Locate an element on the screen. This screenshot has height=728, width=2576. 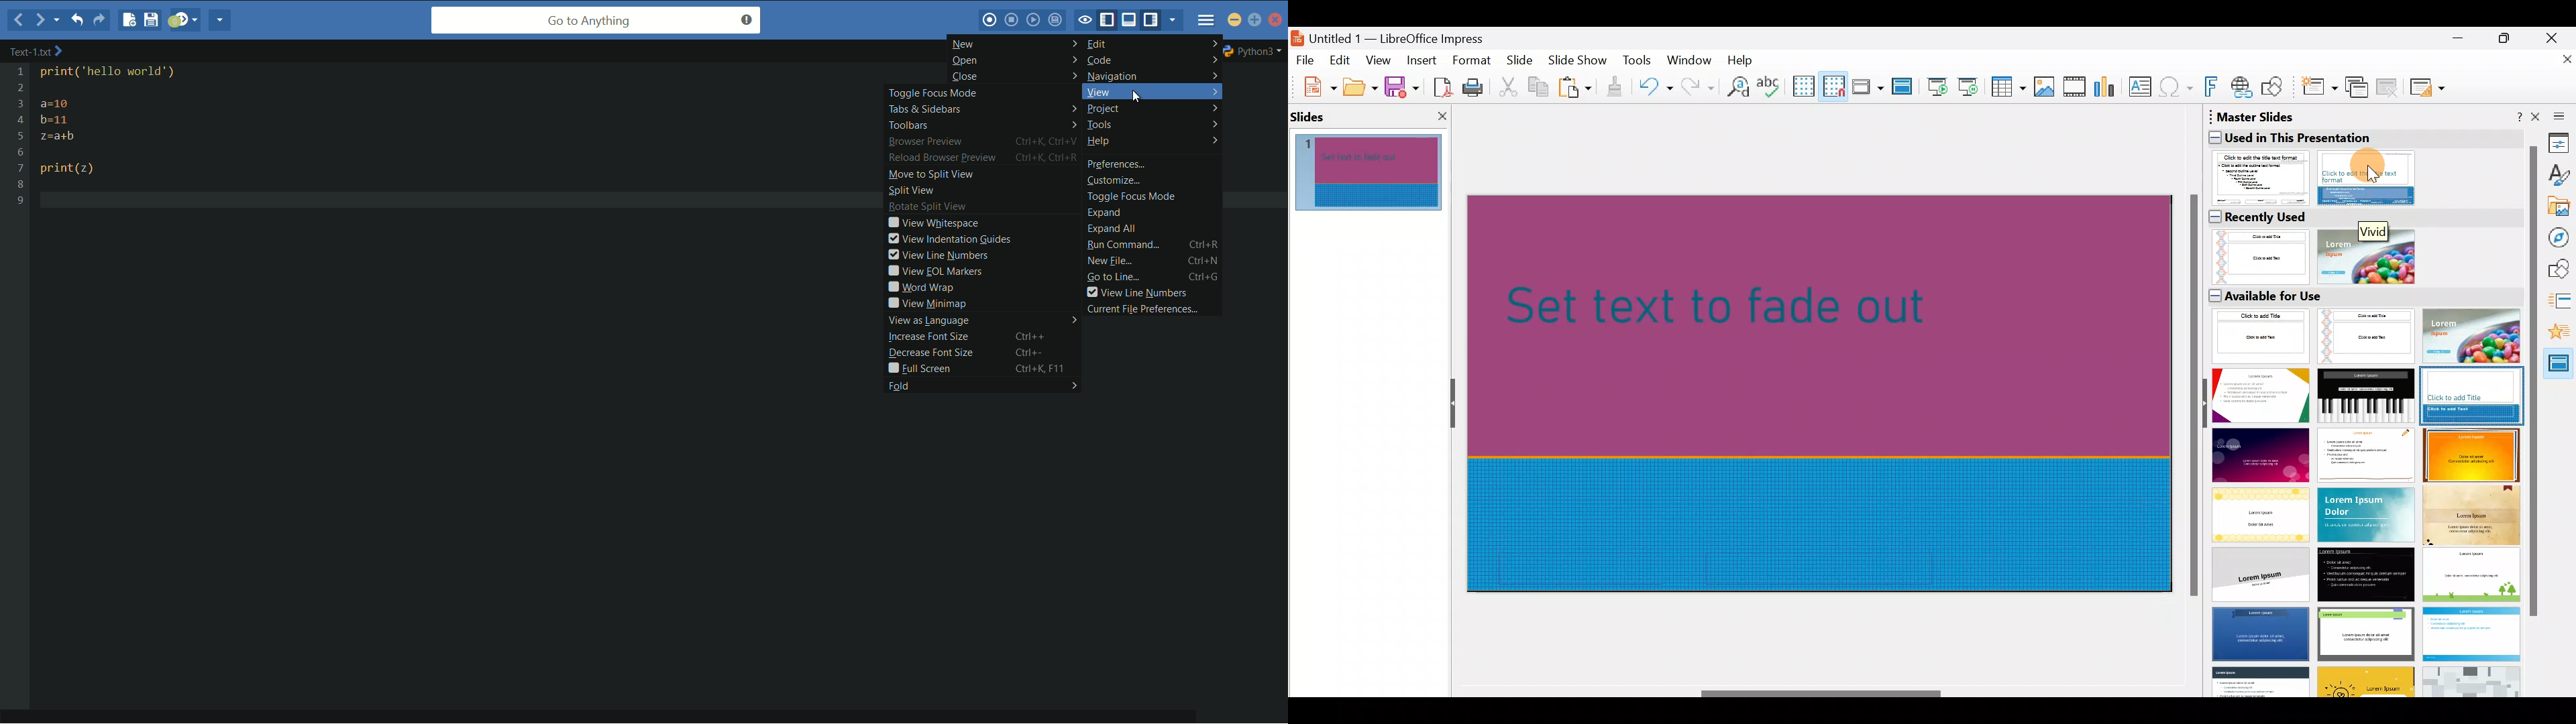
Master slide is located at coordinates (1904, 87).